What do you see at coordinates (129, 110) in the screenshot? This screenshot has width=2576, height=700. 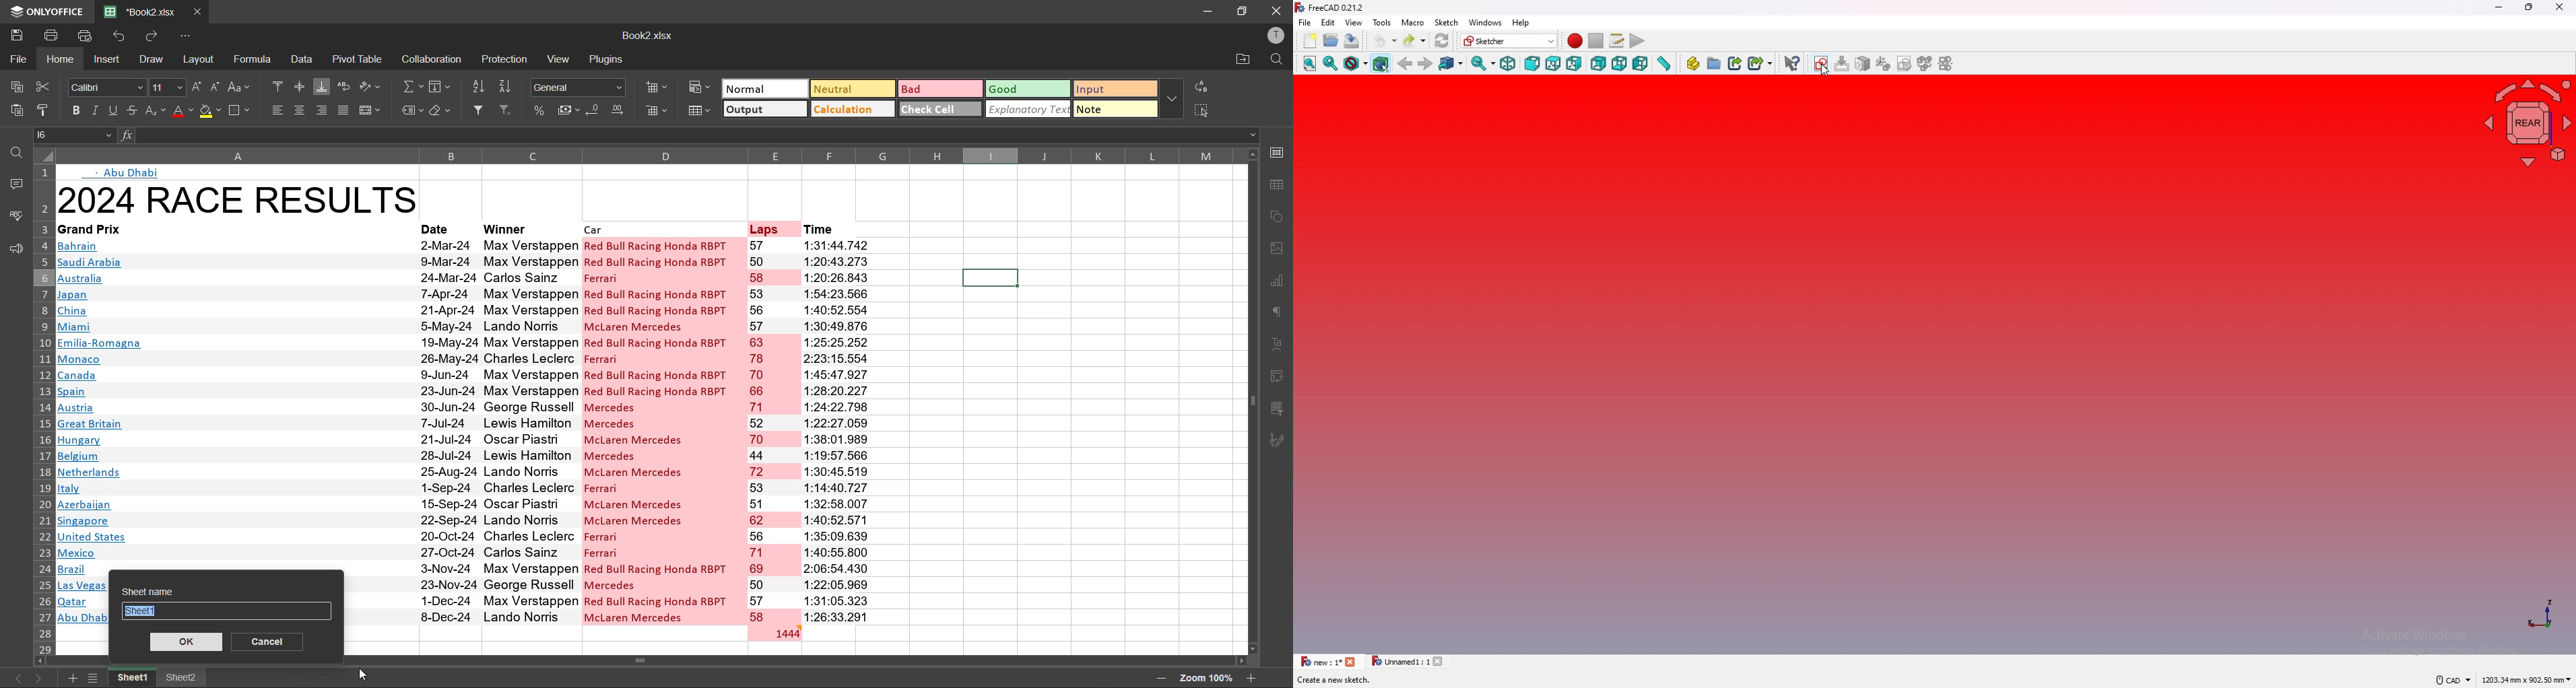 I see `strikethrough` at bounding box center [129, 110].